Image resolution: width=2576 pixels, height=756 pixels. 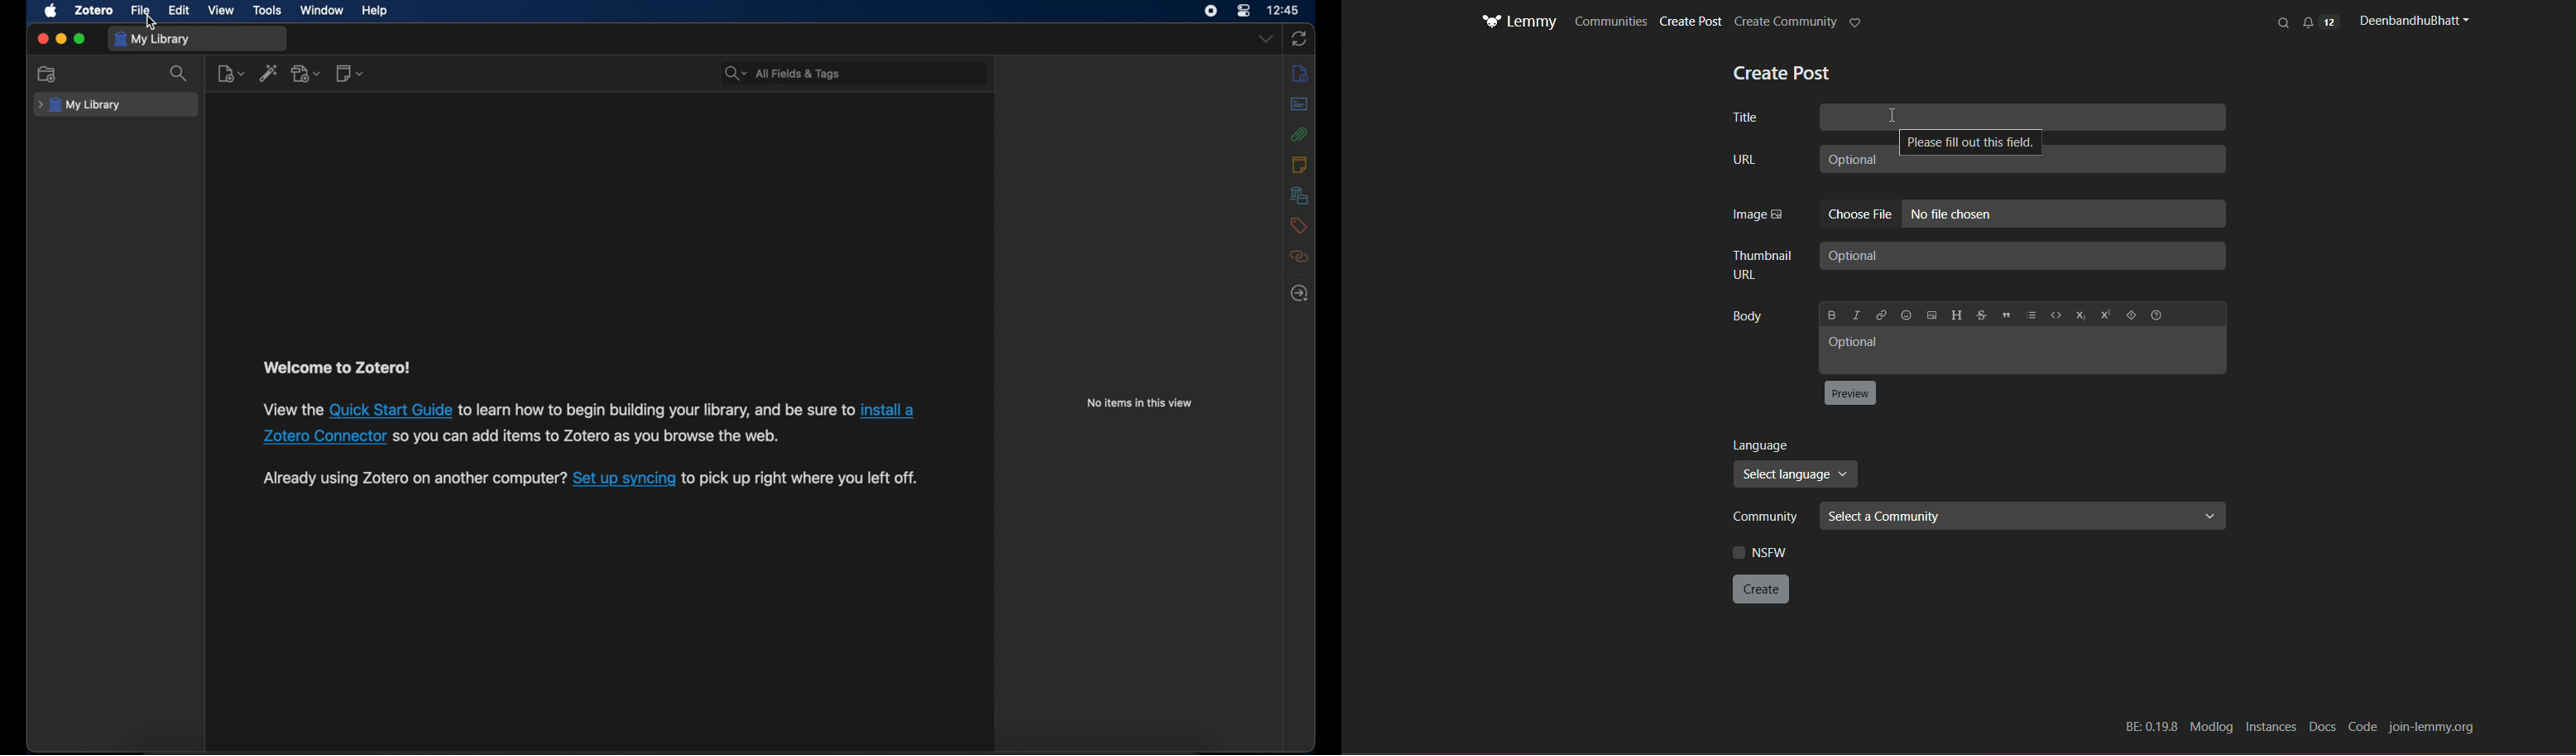 I want to click on view, so click(x=221, y=10).